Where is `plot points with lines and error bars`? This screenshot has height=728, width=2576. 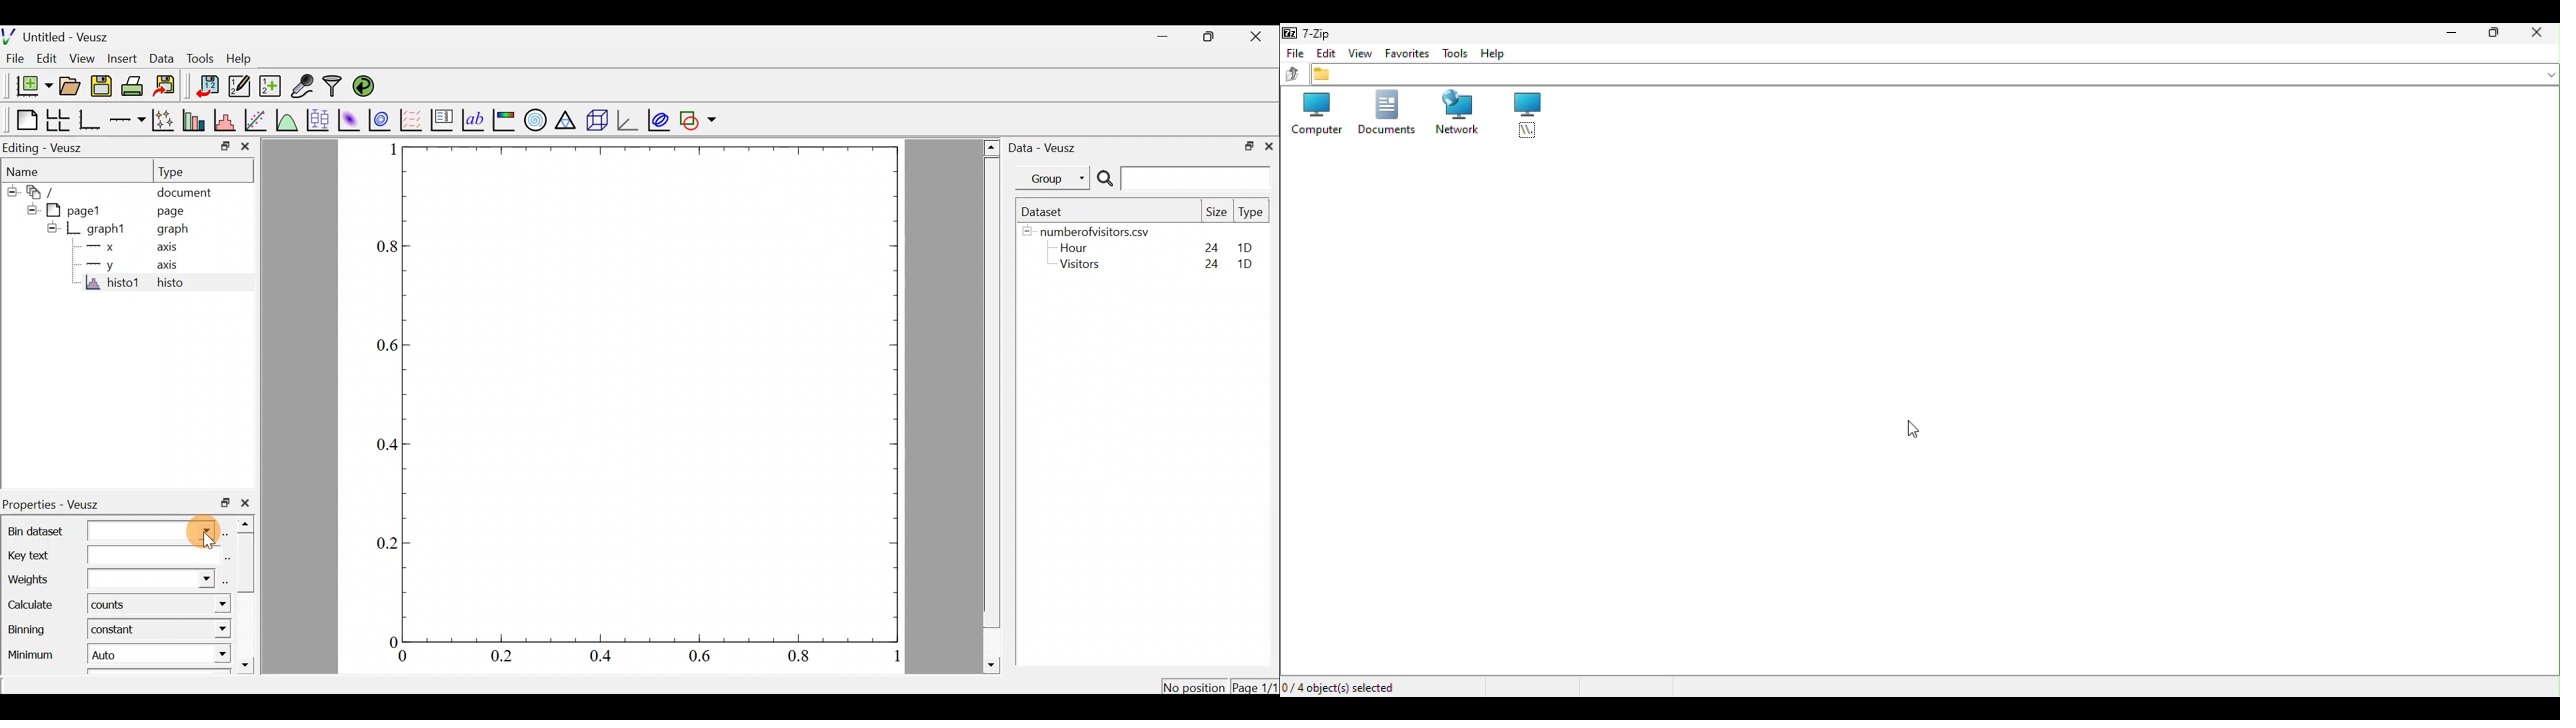 plot points with lines and error bars is located at coordinates (164, 120).